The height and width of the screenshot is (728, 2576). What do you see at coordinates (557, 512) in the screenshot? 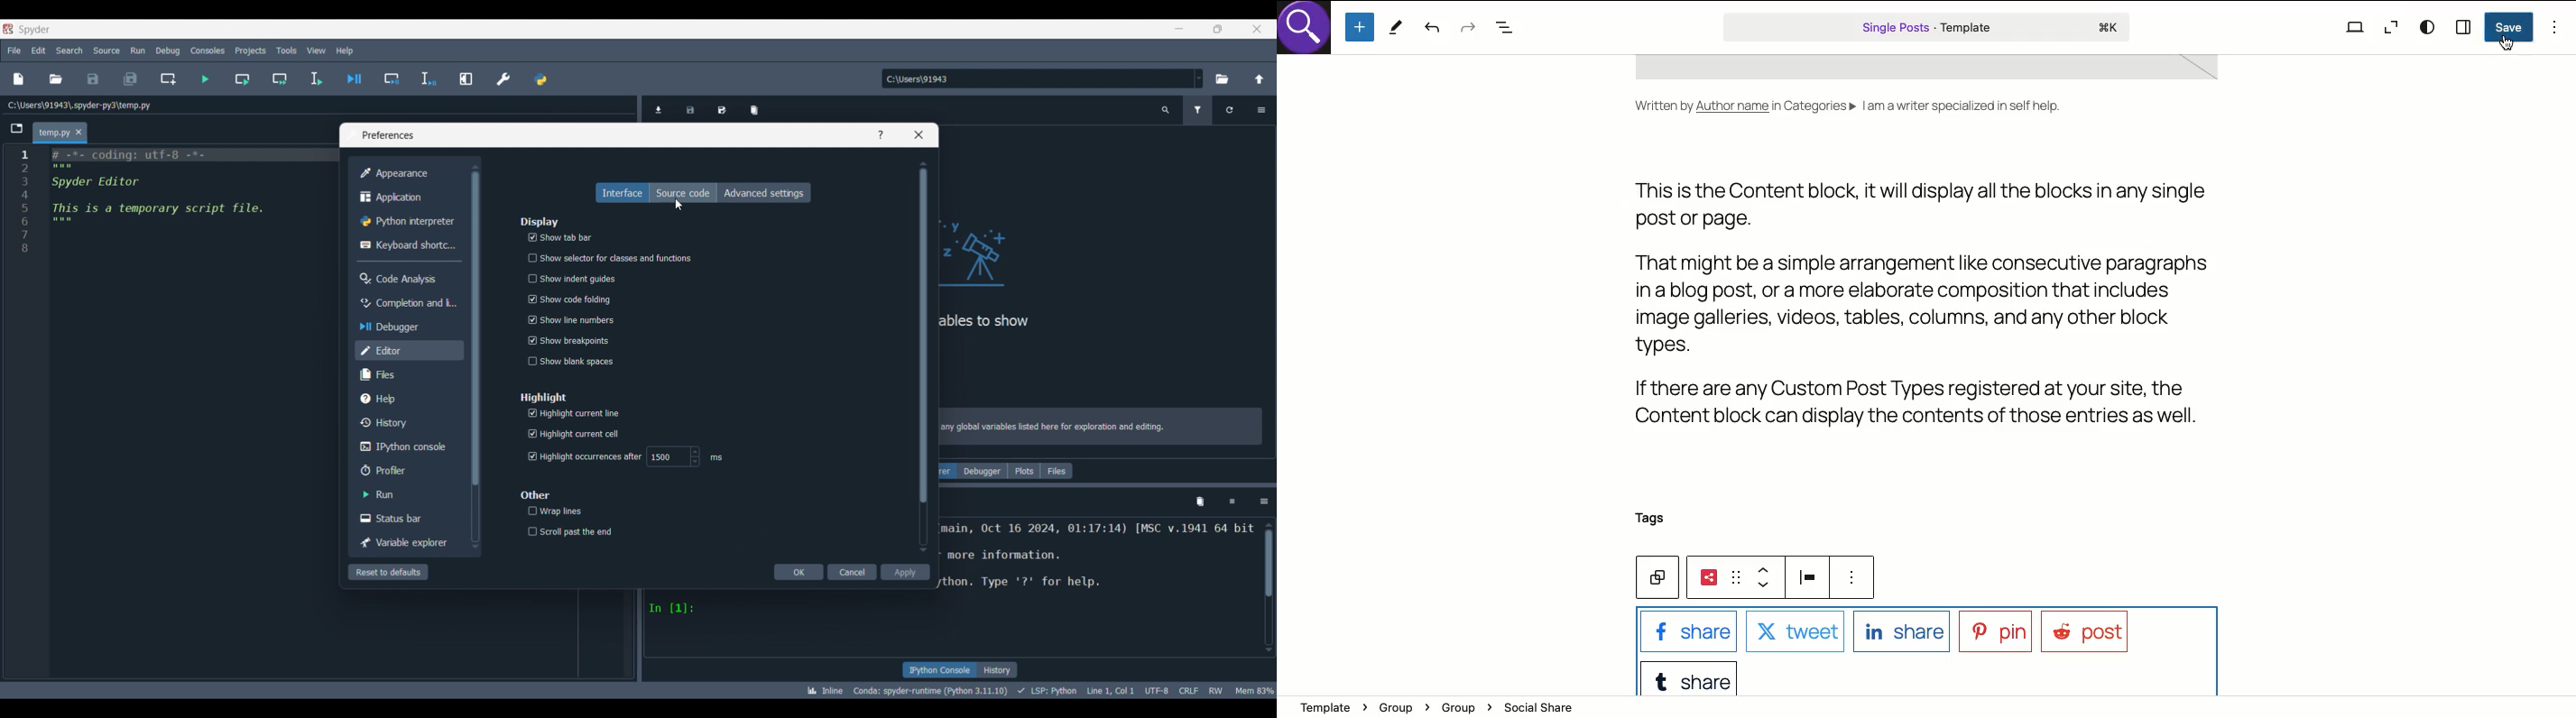
I see `Wrap lines` at bounding box center [557, 512].